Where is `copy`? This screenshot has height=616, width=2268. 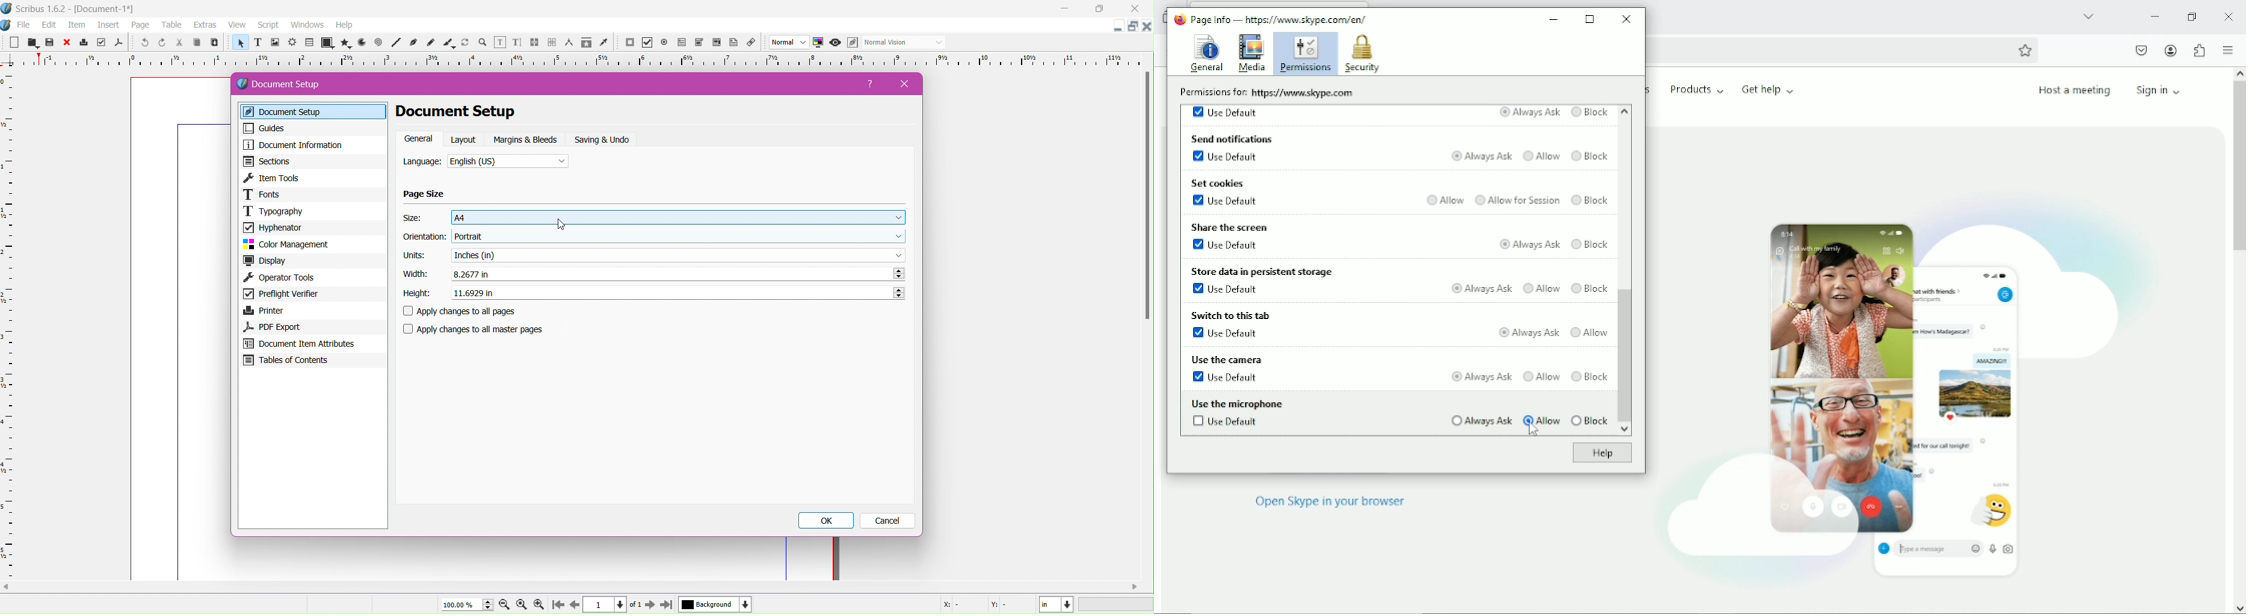
copy is located at coordinates (195, 43).